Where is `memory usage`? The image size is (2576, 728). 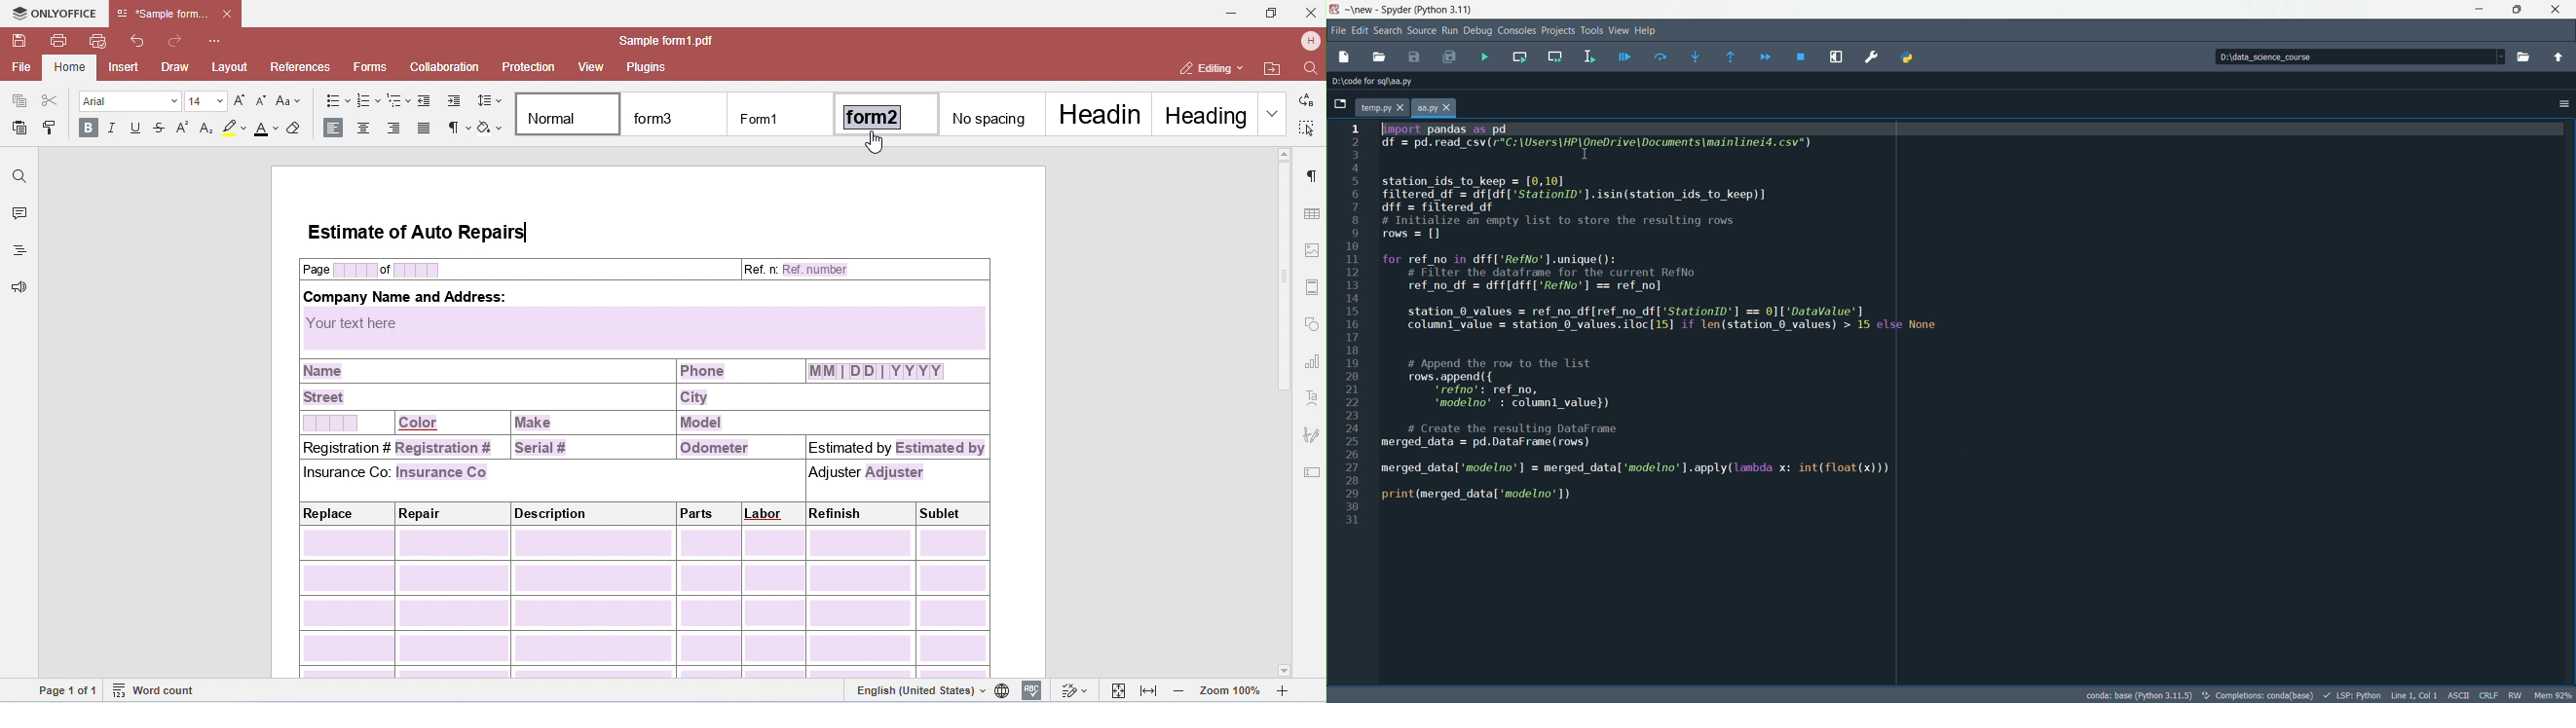
memory usage is located at coordinates (2554, 695).